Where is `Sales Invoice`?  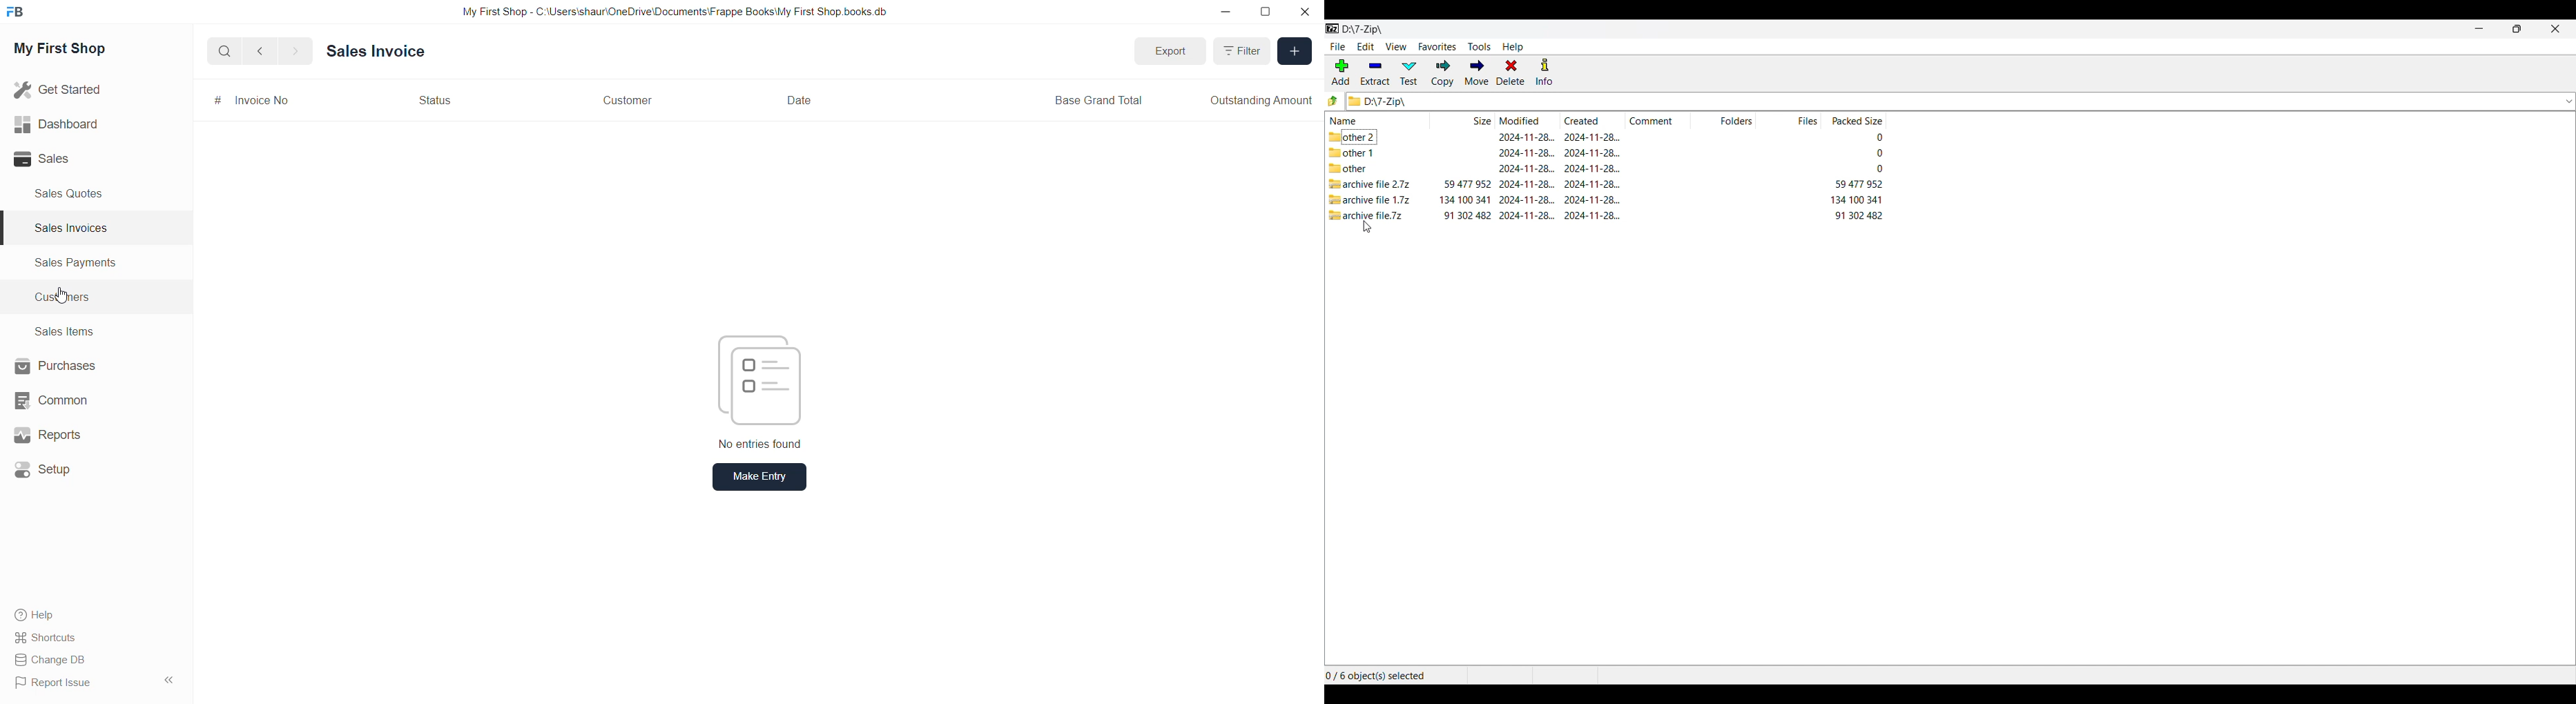 Sales Invoice is located at coordinates (373, 55).